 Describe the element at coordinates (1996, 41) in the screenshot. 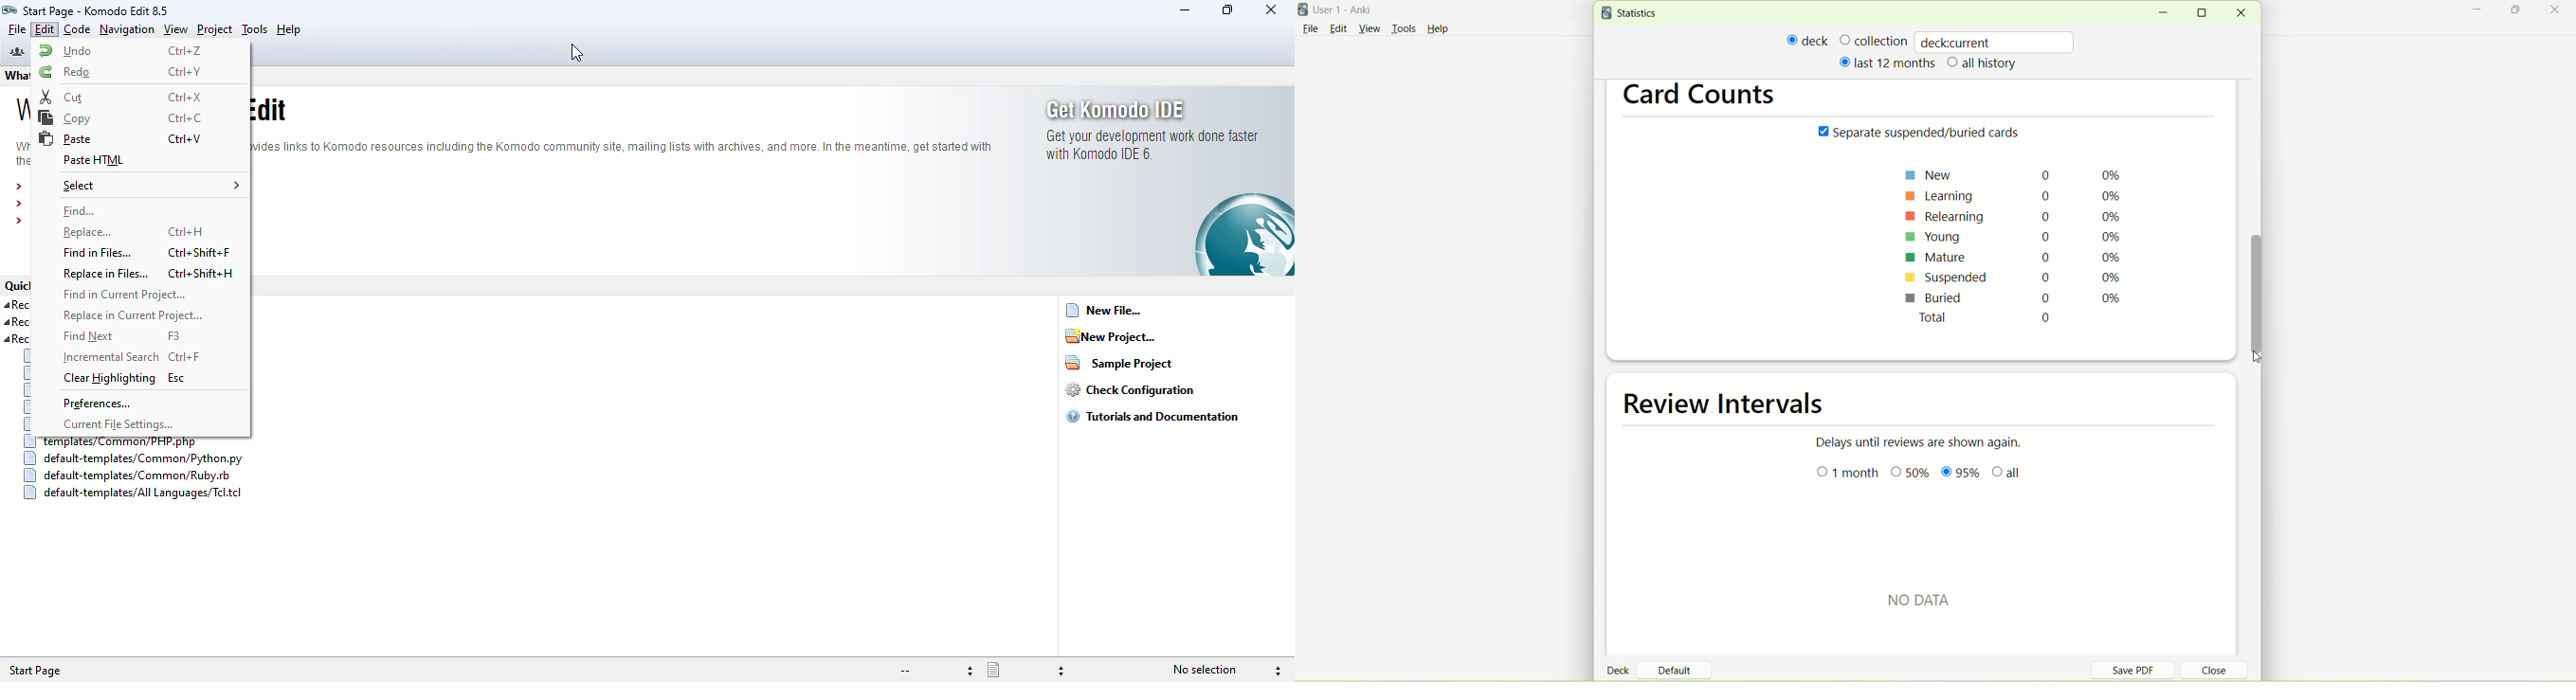

I see `deckcurrent` at that location.